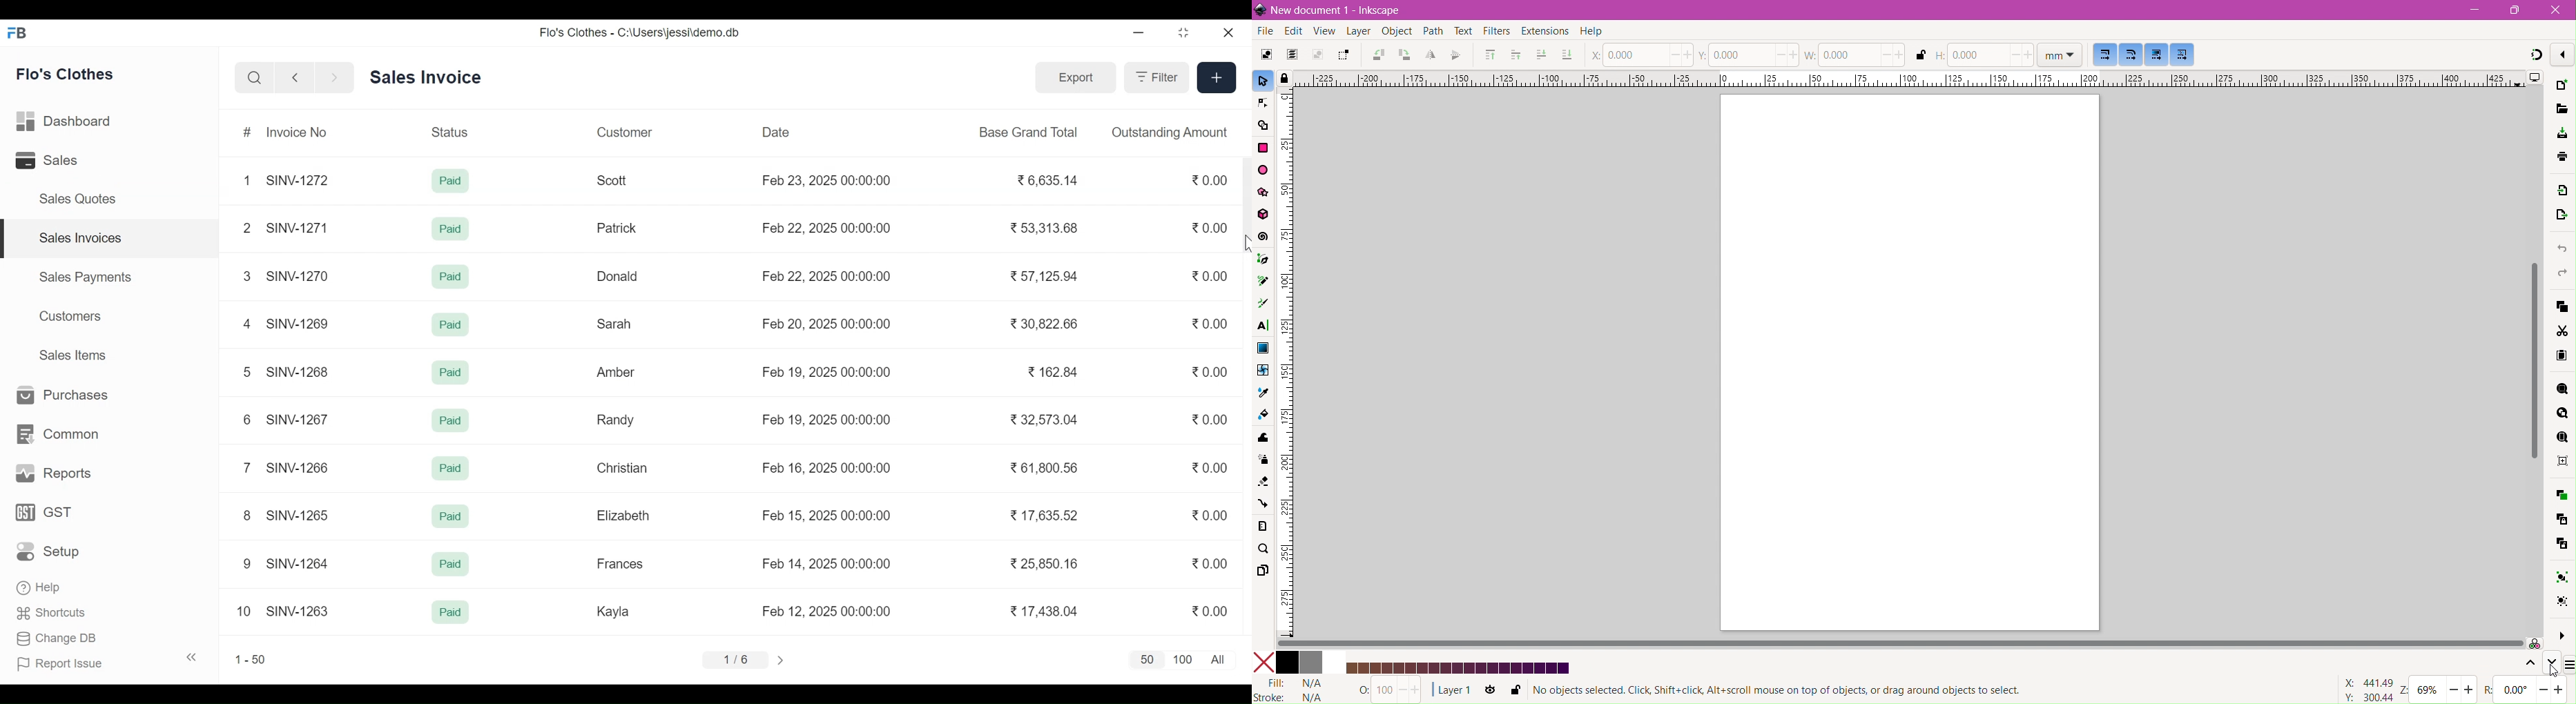  I want to click on Common, so click(55, 435).